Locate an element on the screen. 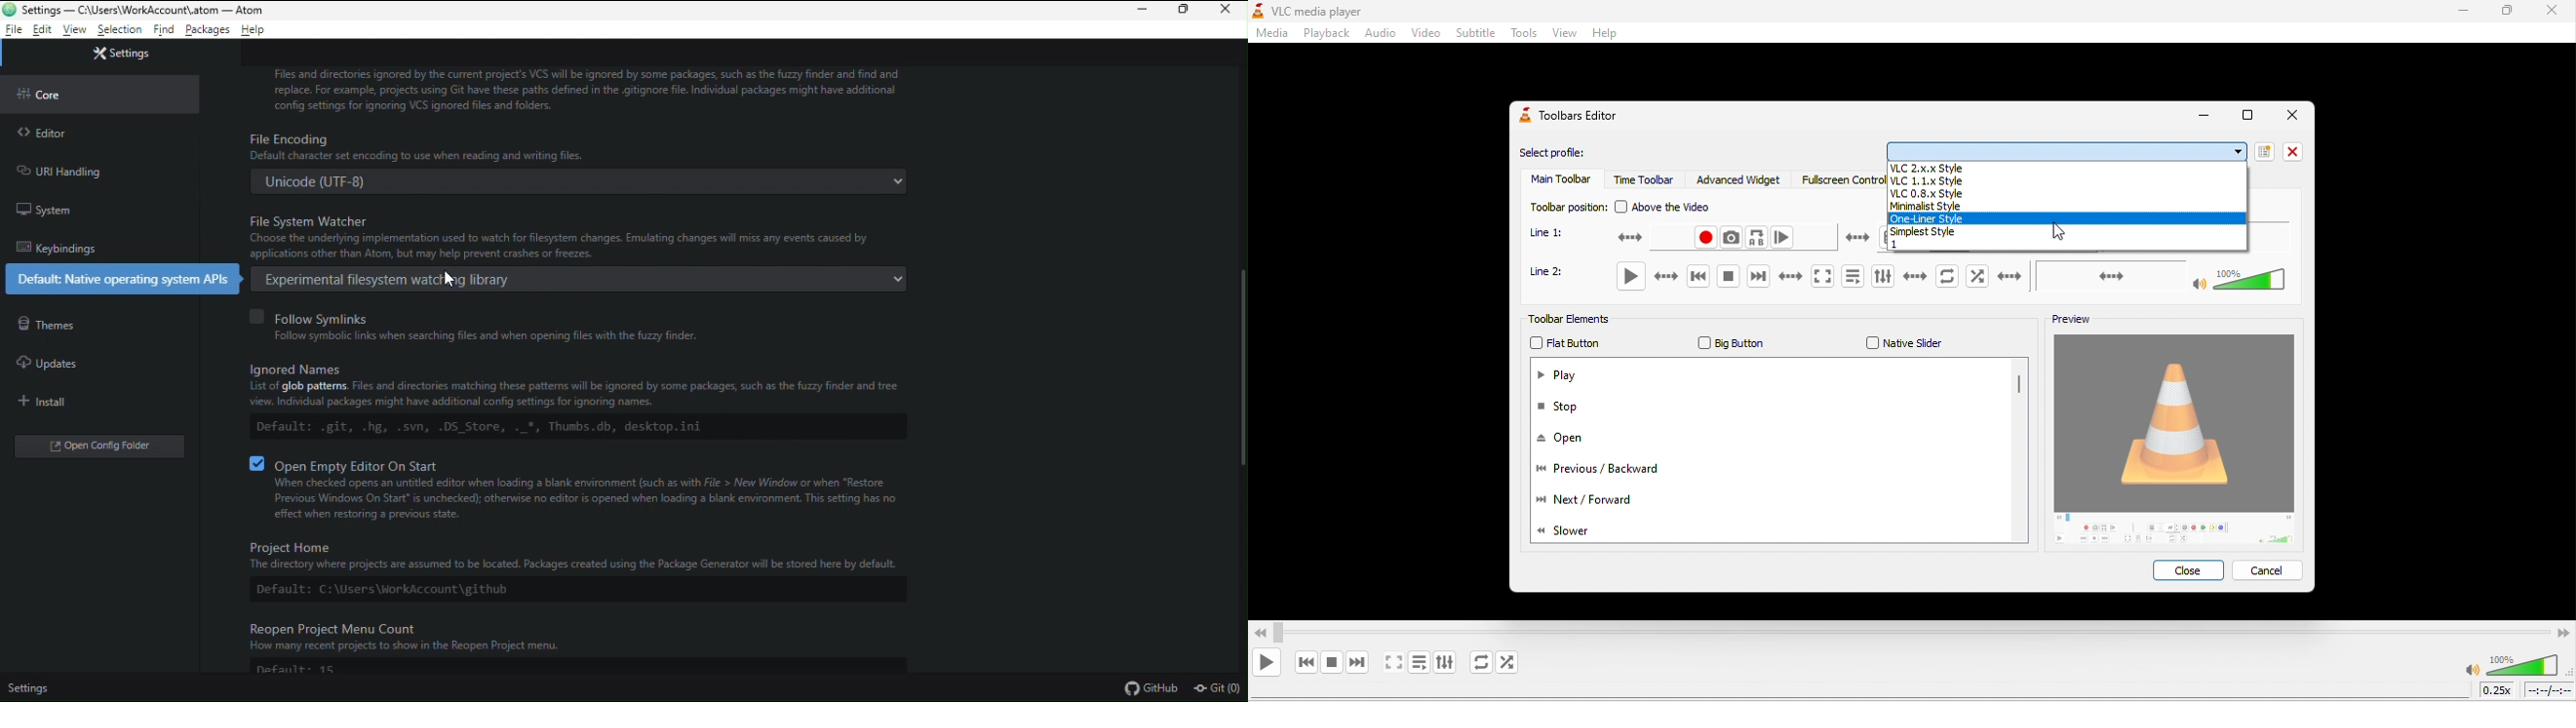 This screenshot has height=728, width=2576. previous media is located at coordinates (1696, 276).